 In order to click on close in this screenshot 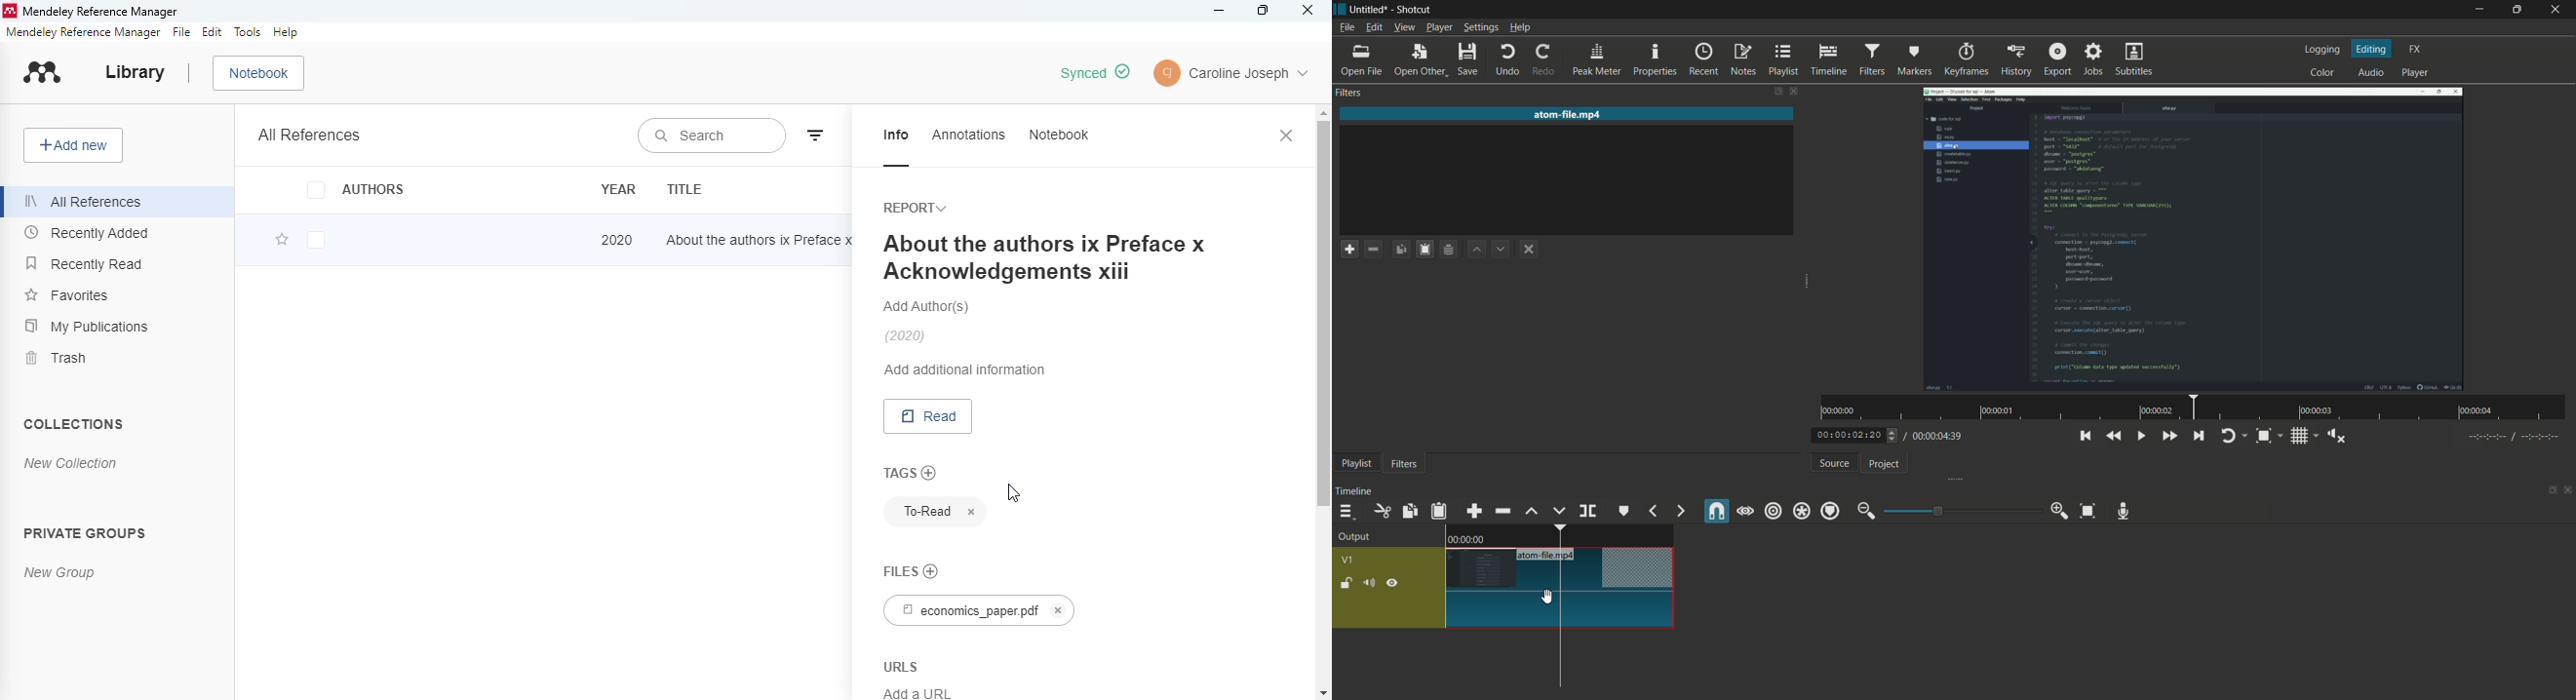, I will do `click(1287, 136)`.